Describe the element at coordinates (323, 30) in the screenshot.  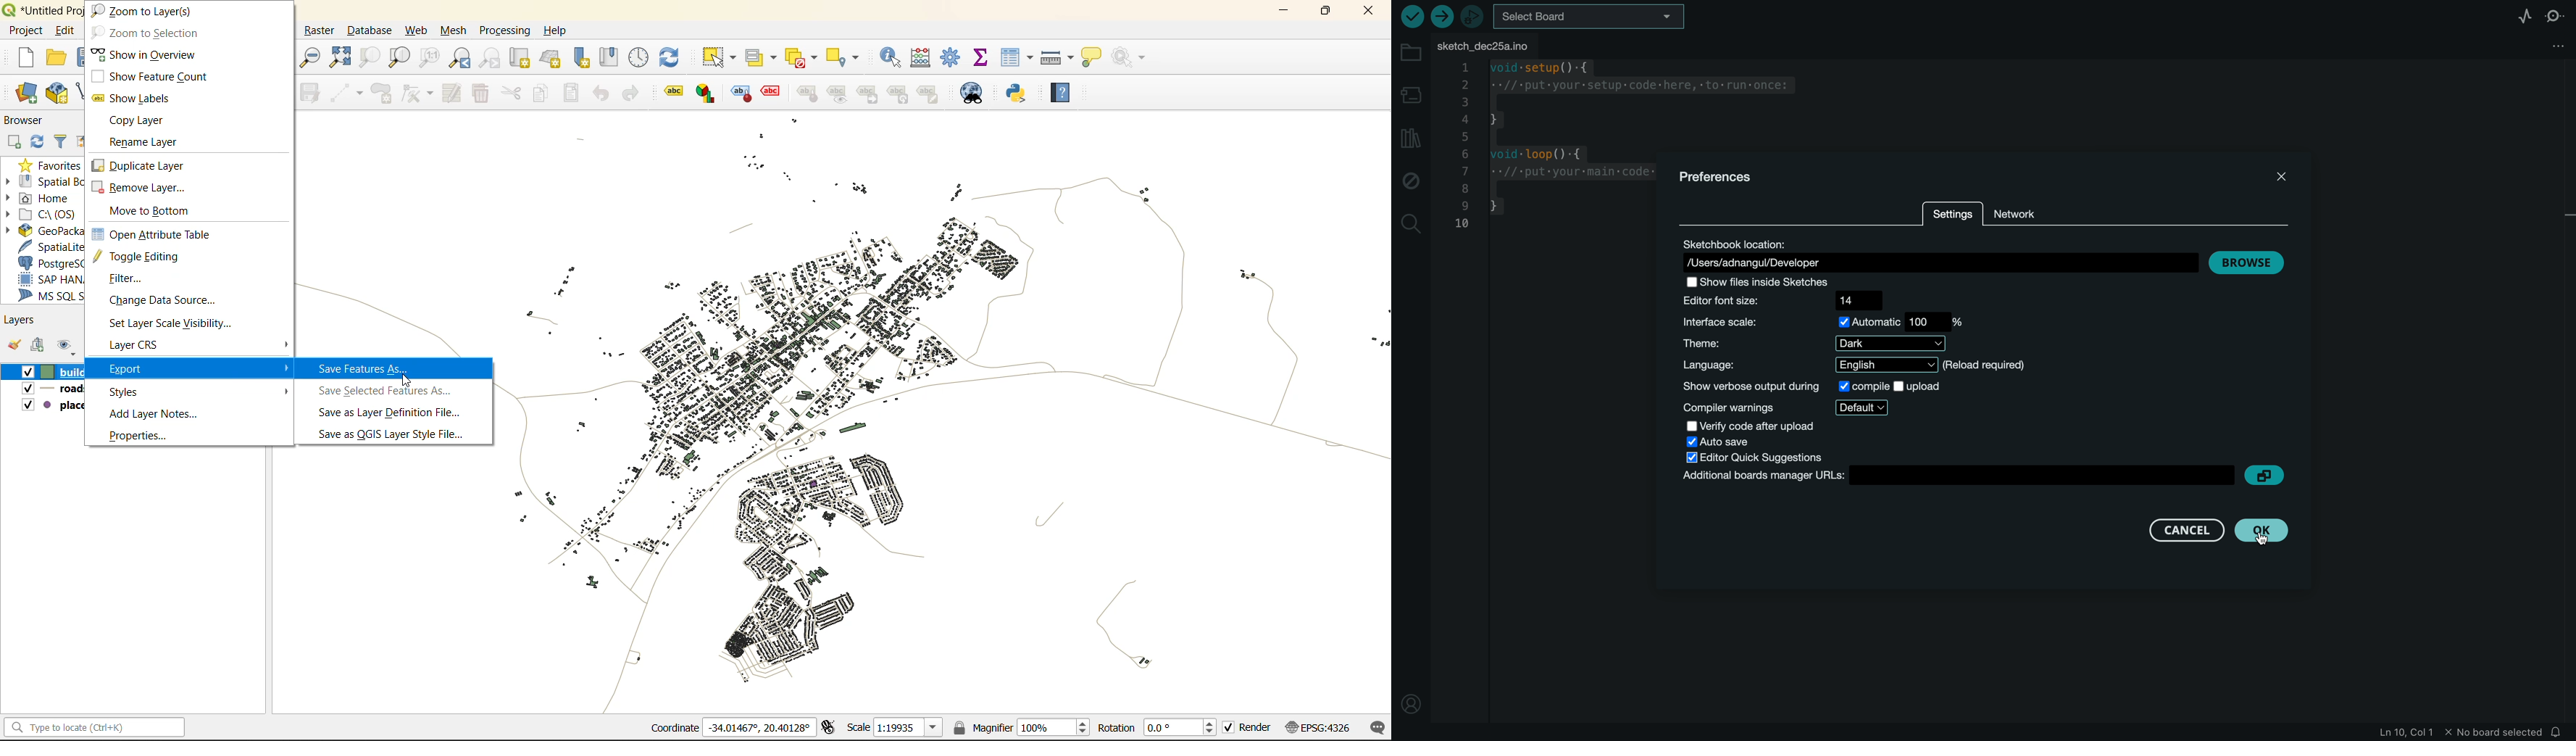
I see `raster` at that location.